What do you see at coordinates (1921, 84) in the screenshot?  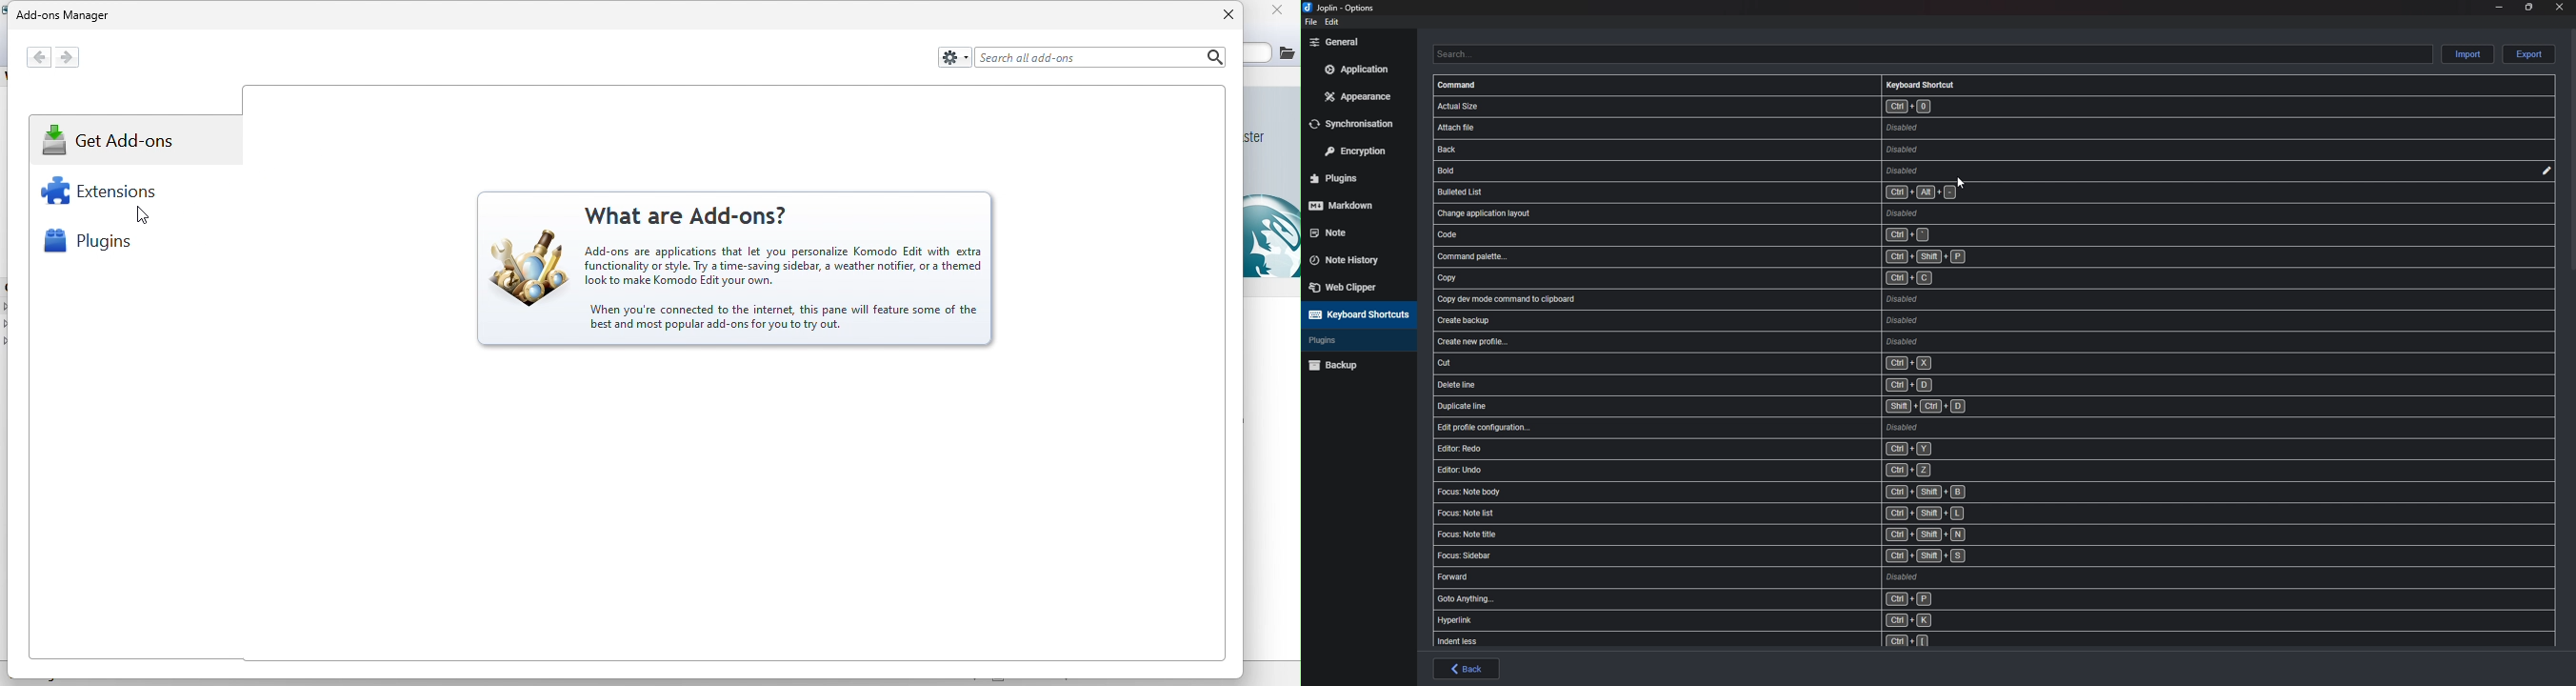 I see `Keyboard shortcut` at bounding box center [1921, 84].